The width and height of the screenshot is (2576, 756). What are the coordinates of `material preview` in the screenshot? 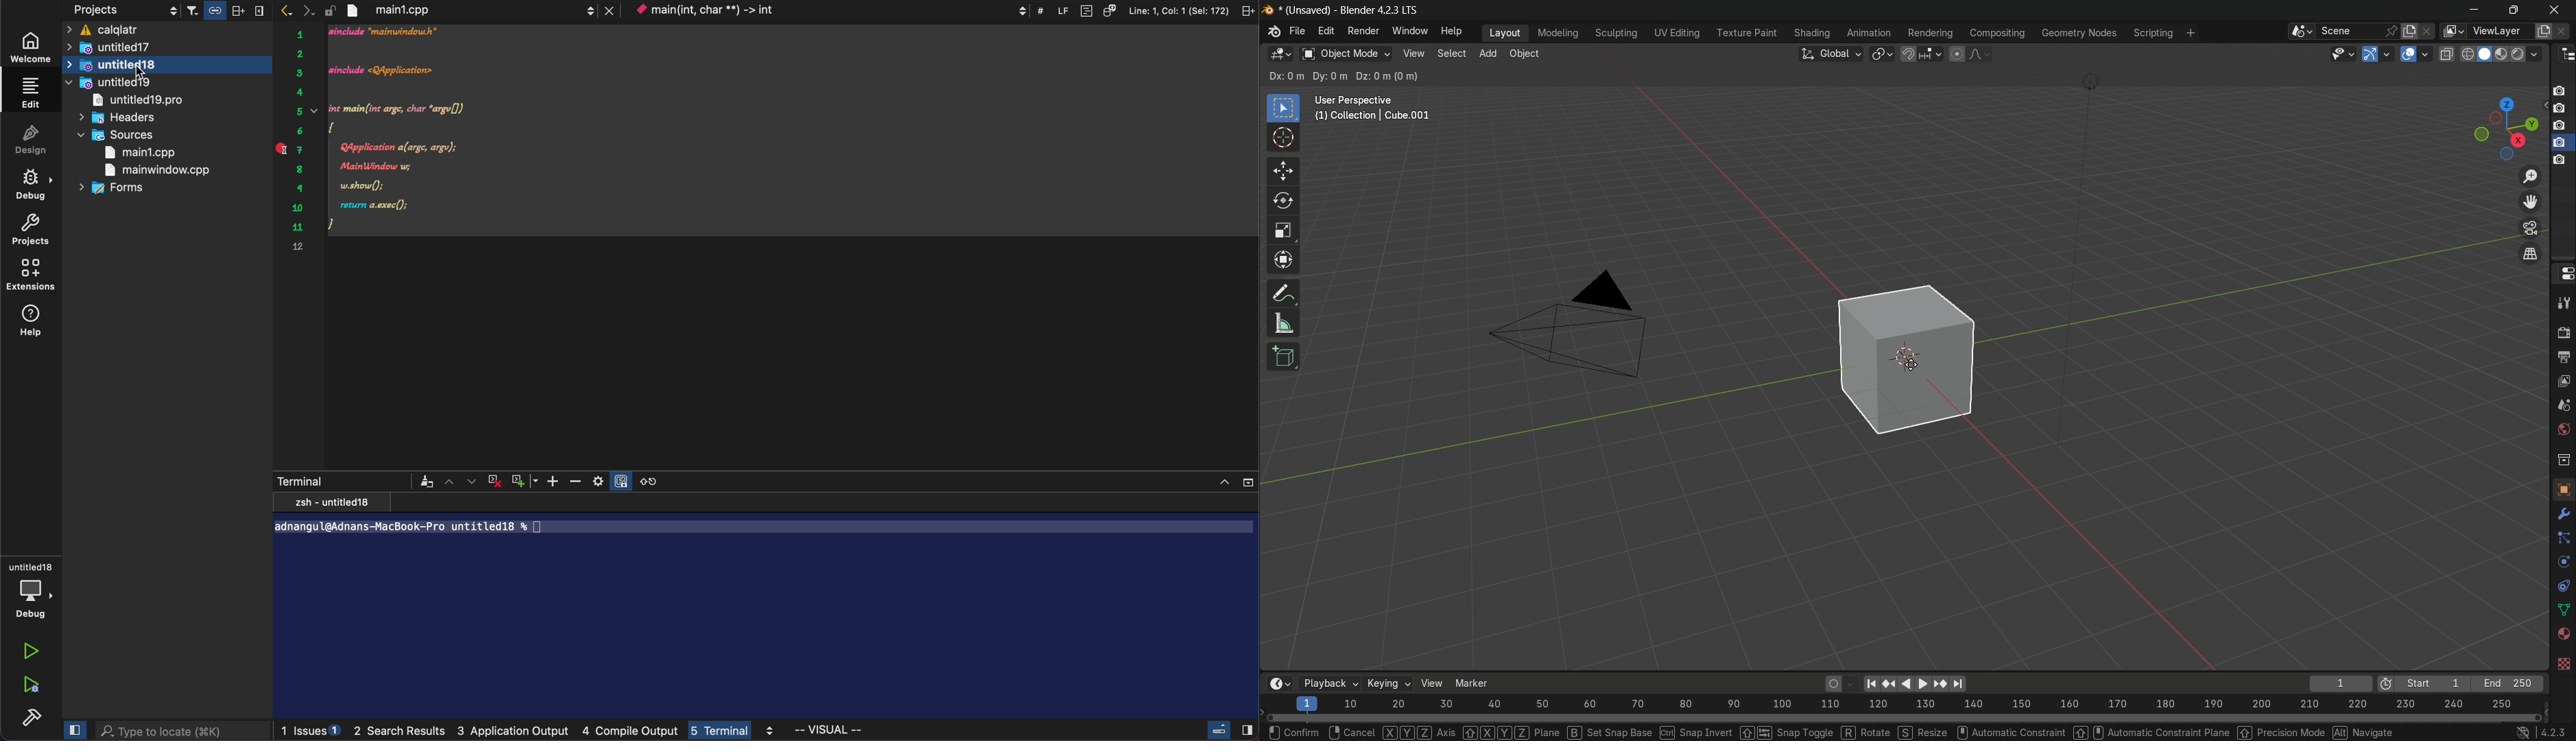 It's located at (2504, 54).